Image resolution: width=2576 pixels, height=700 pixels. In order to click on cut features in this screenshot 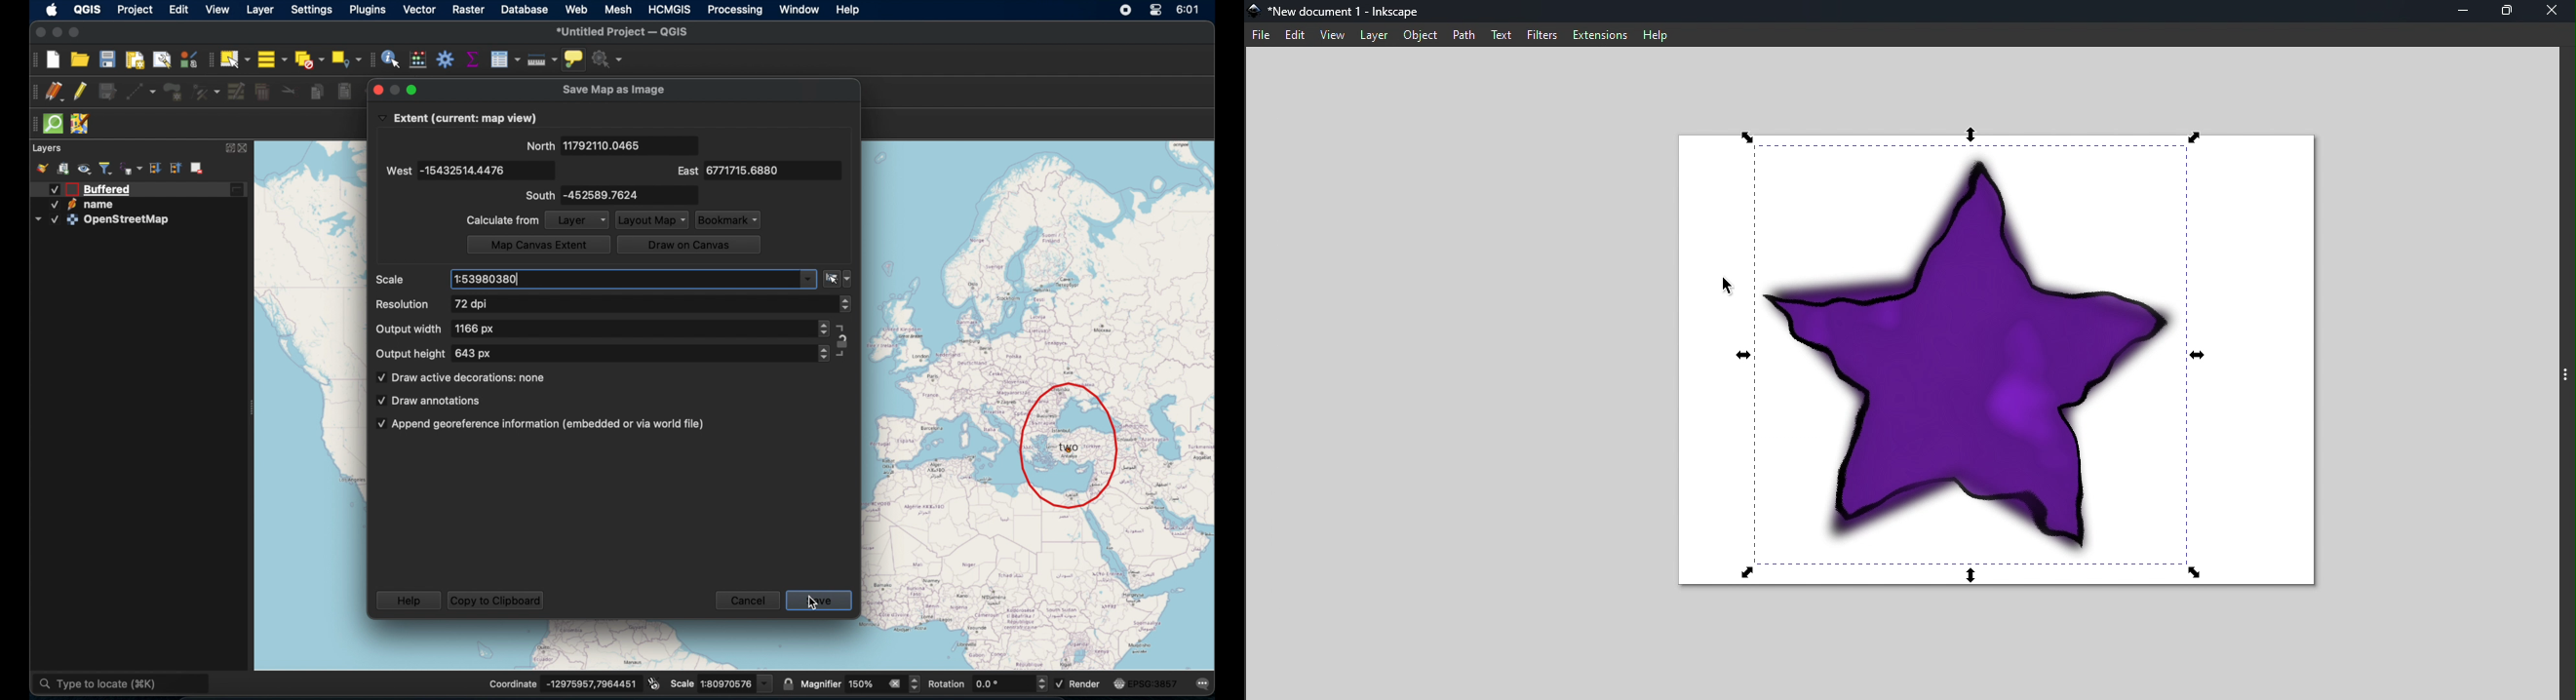, I will do `click(287, 89)`.